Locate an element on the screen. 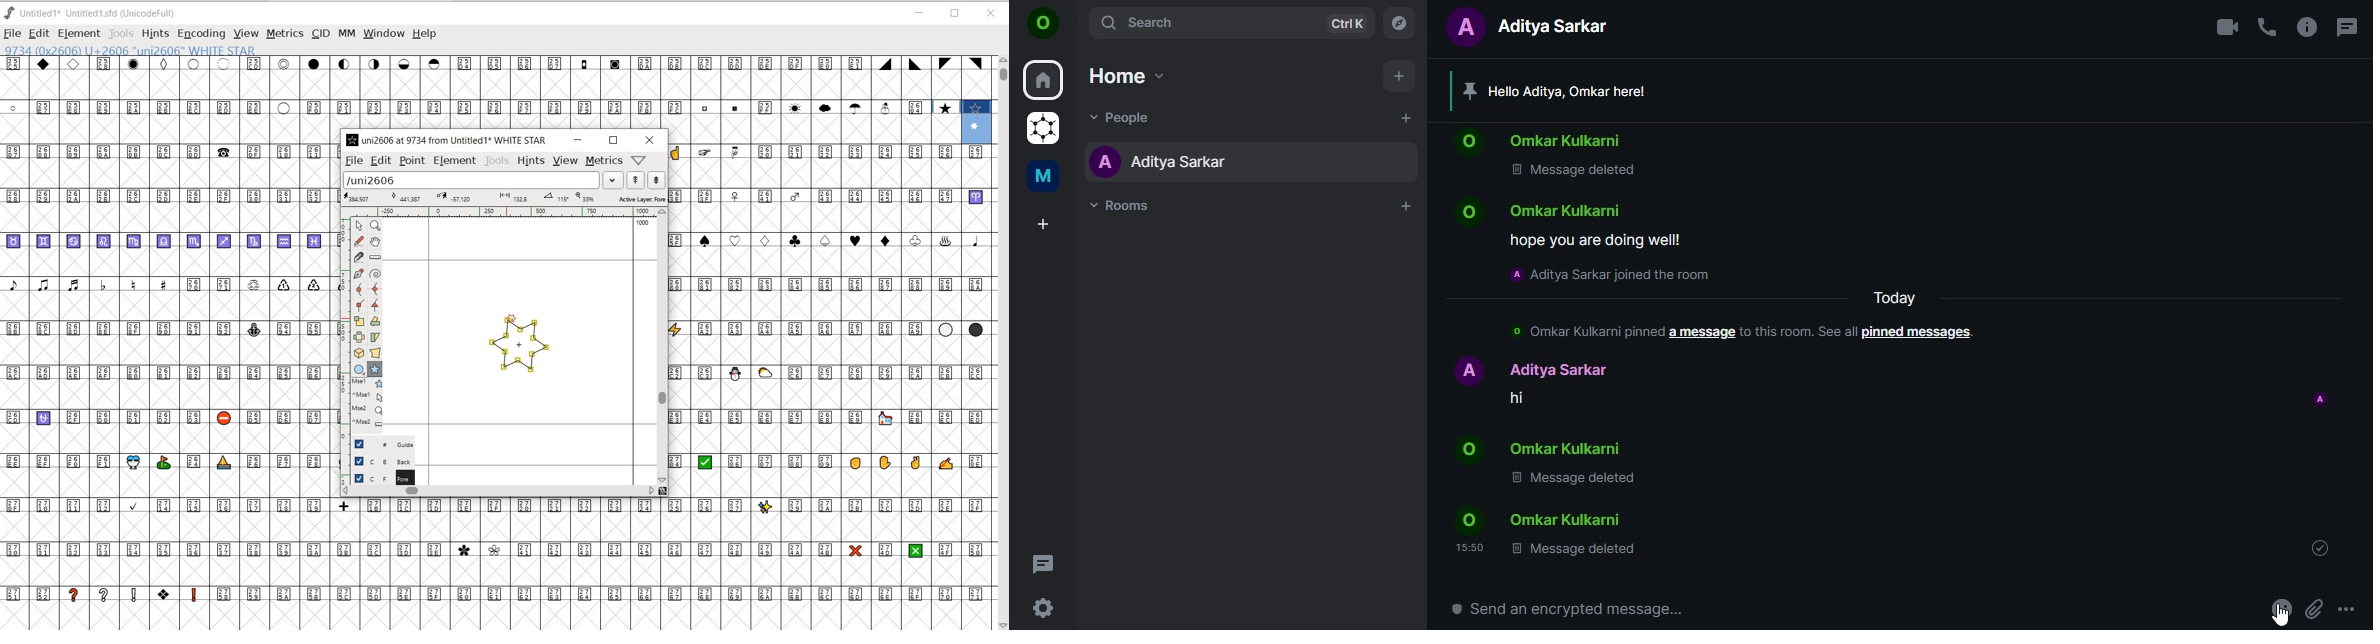 This screenshot has width=2380, height=644. voice call is located at coordinates (2267, 26).